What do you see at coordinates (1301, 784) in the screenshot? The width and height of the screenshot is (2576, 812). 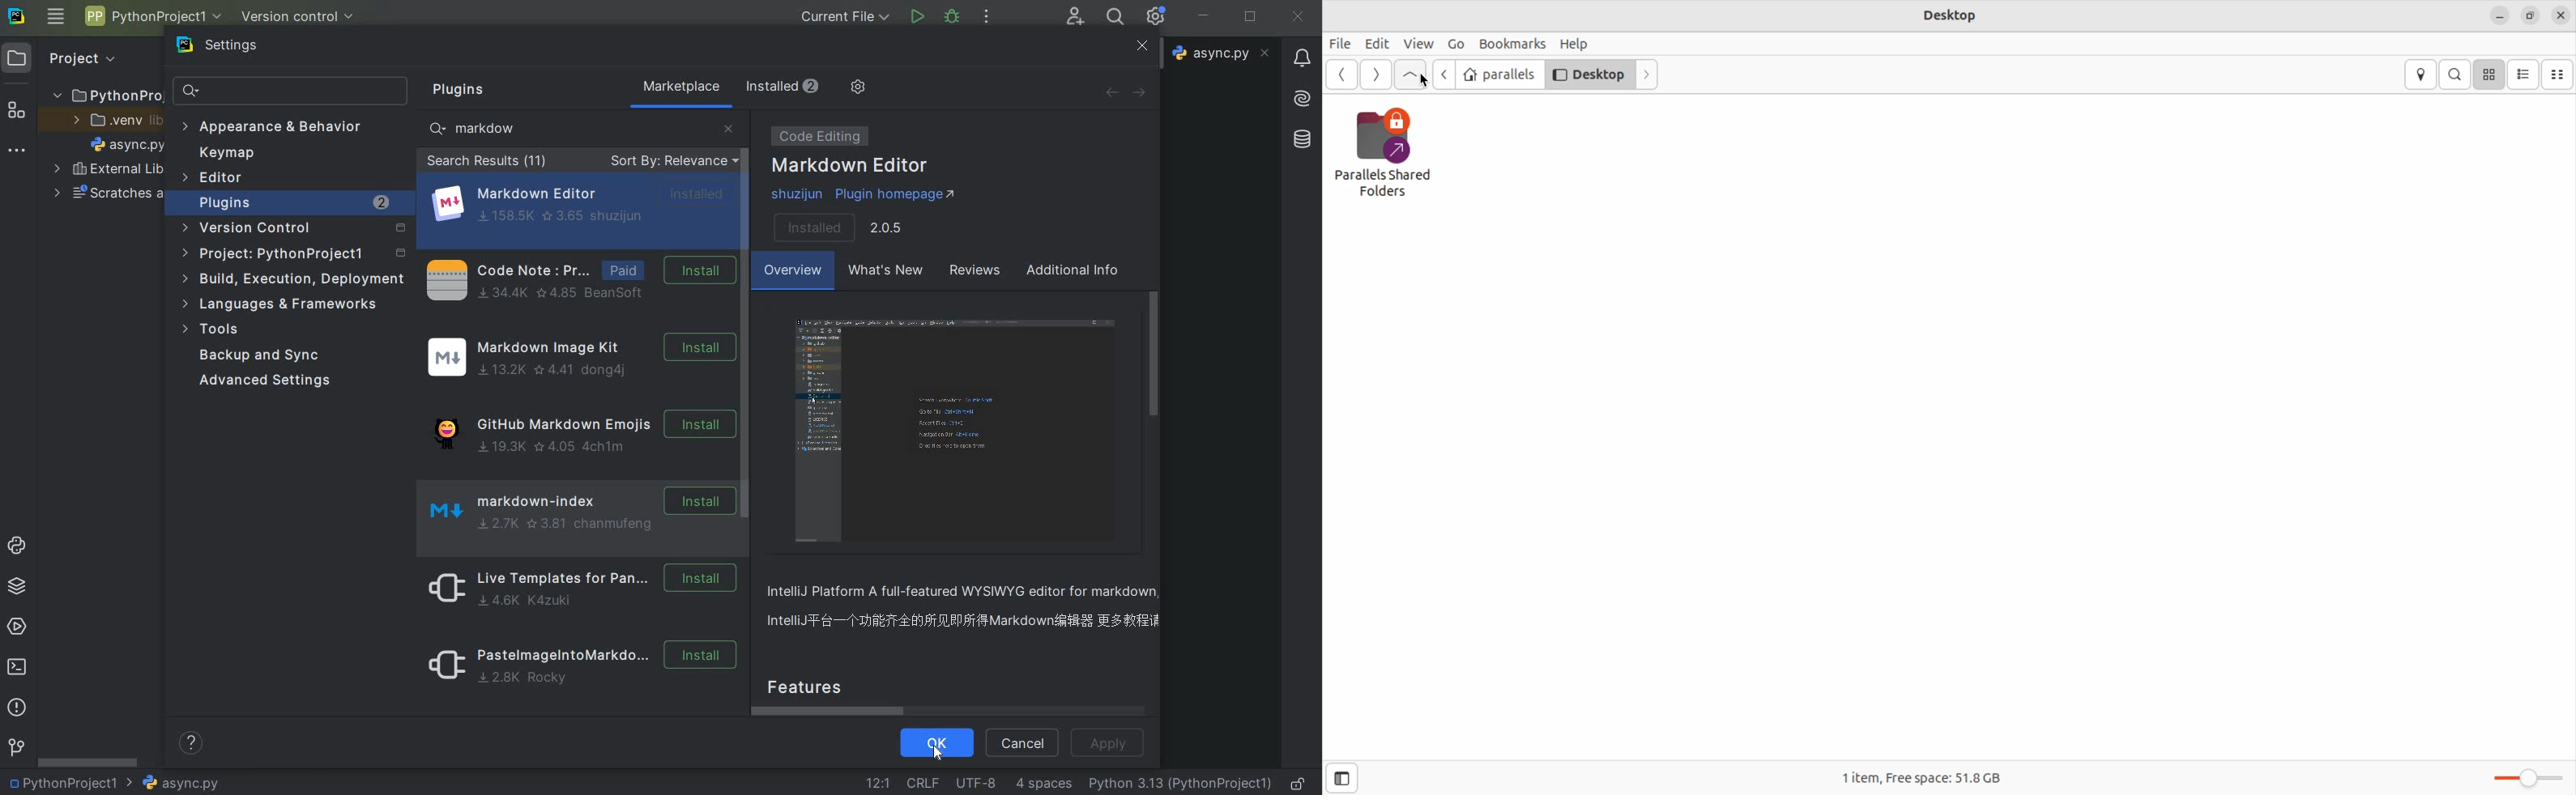 I see `make file ready only` at bounding box center [1301, 784].